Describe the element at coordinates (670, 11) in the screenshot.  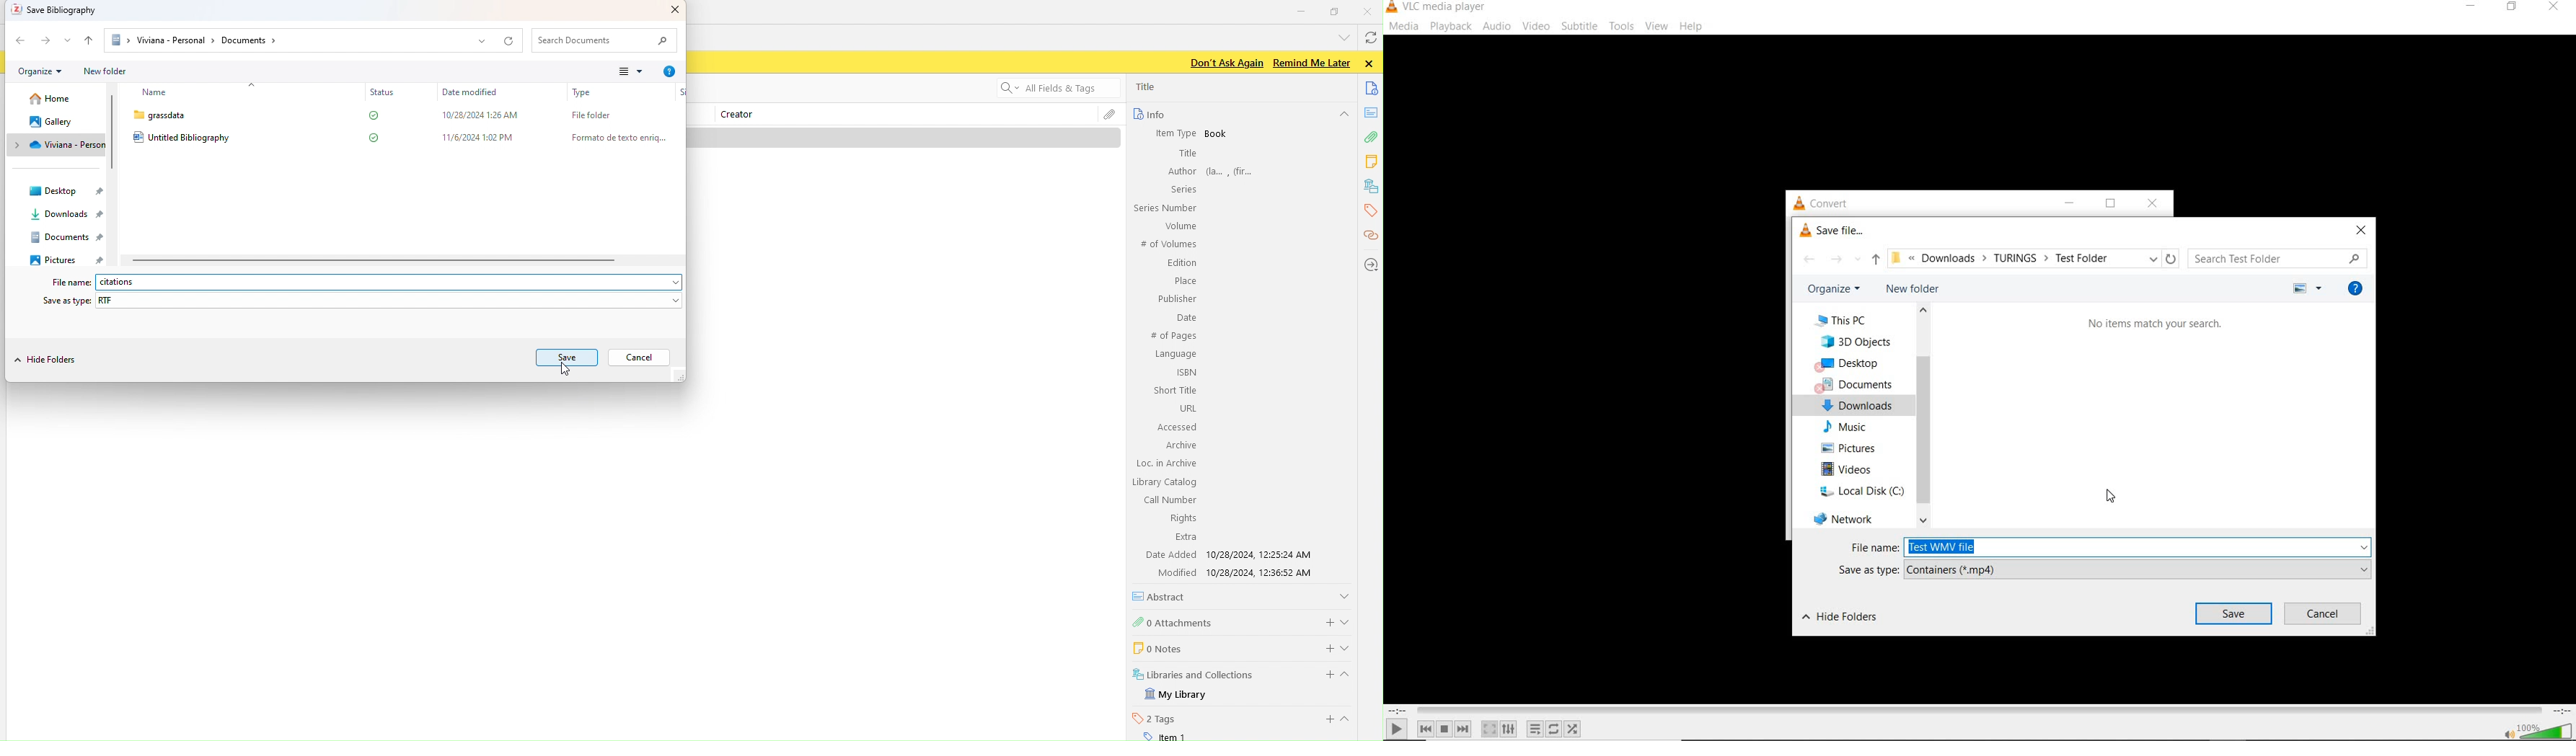
I see `Close` at that location.